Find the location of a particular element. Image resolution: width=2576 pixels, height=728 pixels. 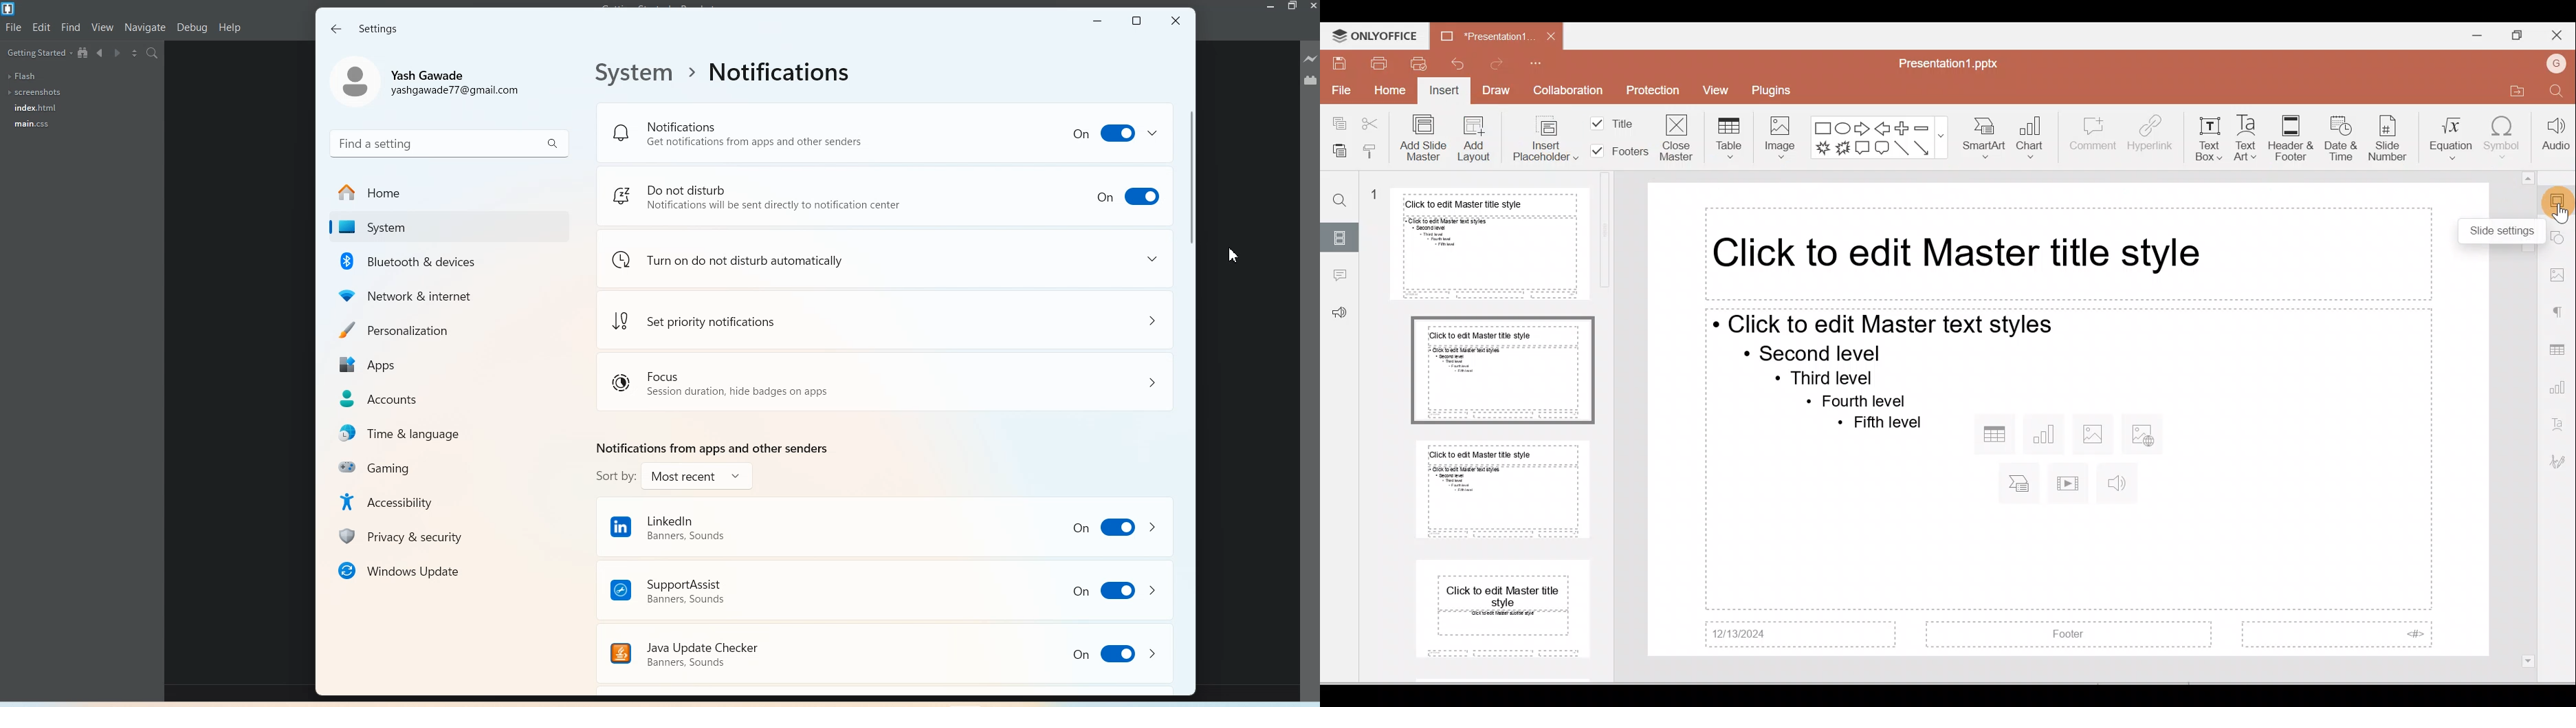

Footers is located at coordinates (1617, 151).